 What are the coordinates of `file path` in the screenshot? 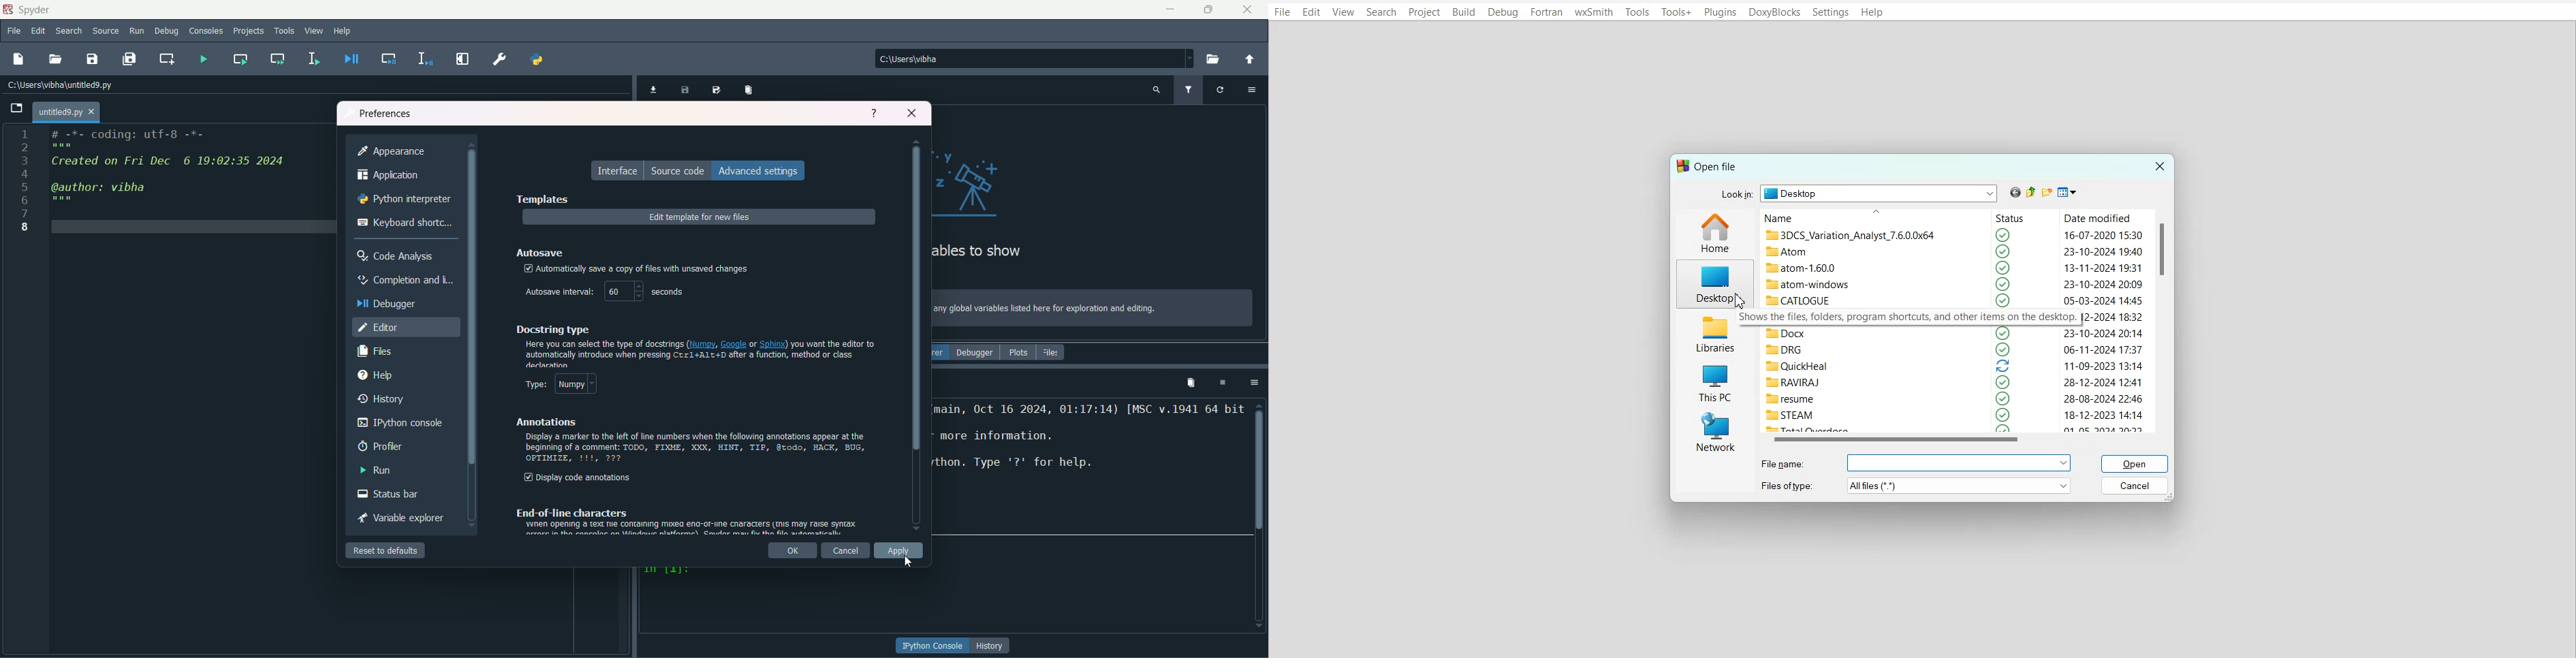 It's located at (933, 58).